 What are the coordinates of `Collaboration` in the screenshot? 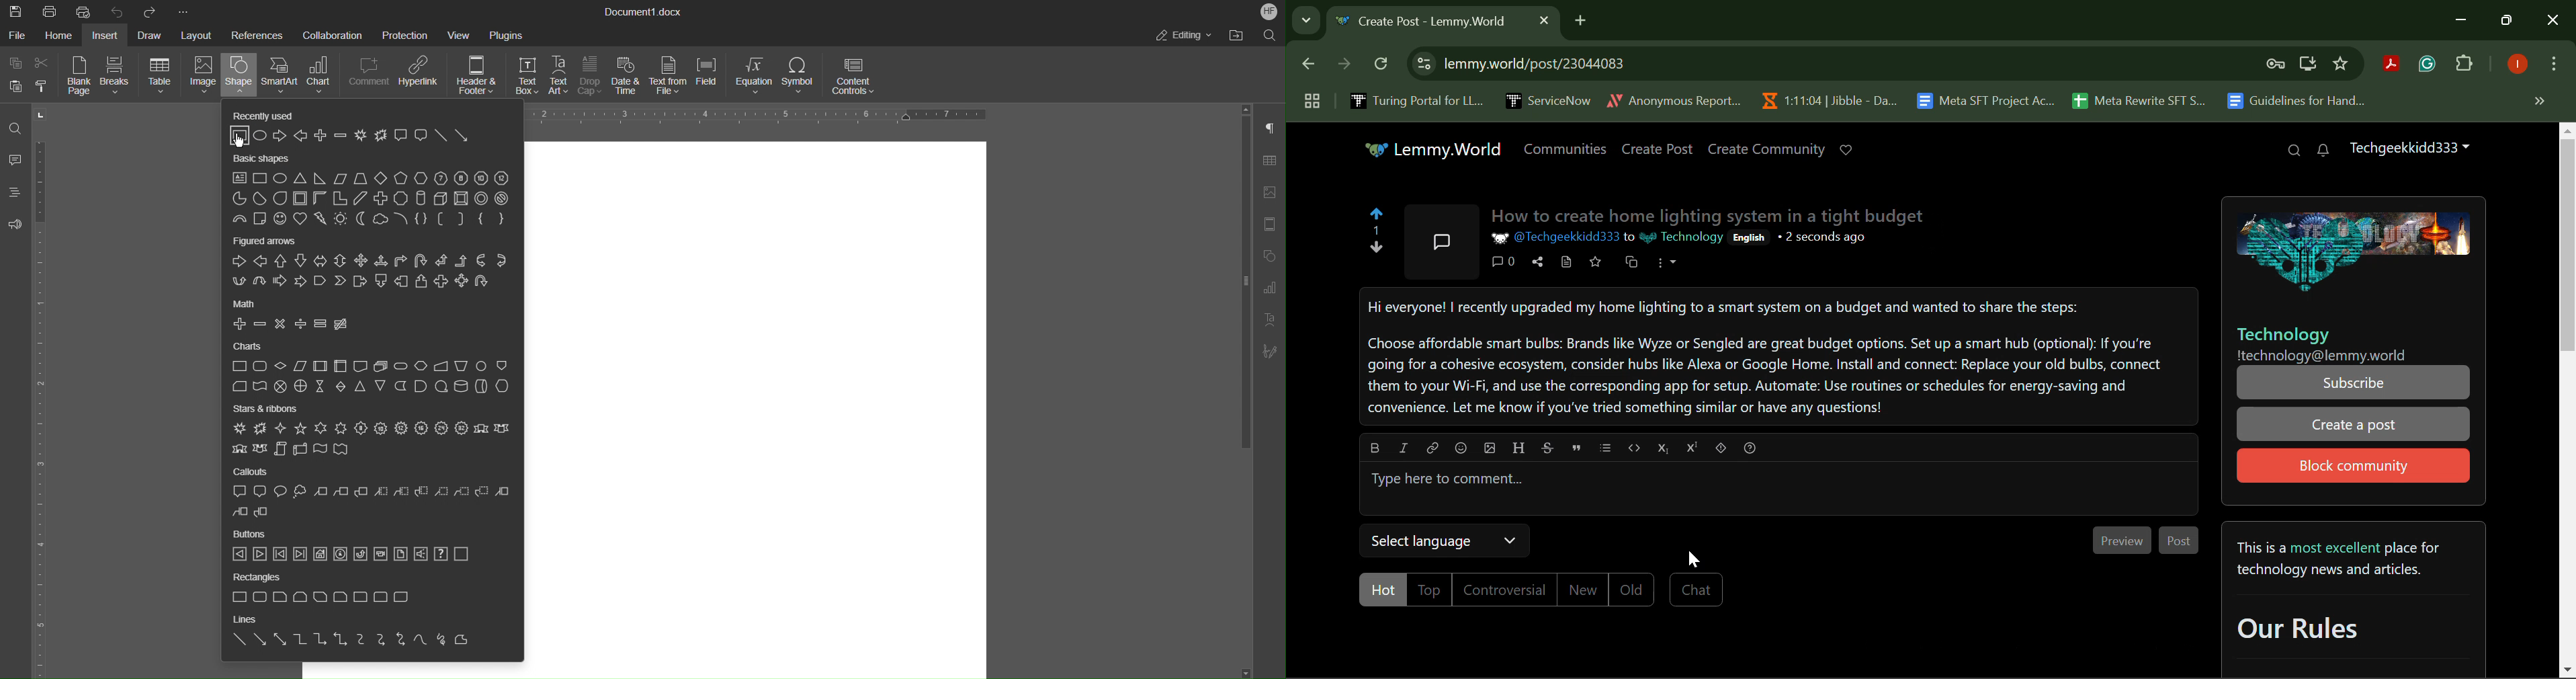 It's located at (331, 35).